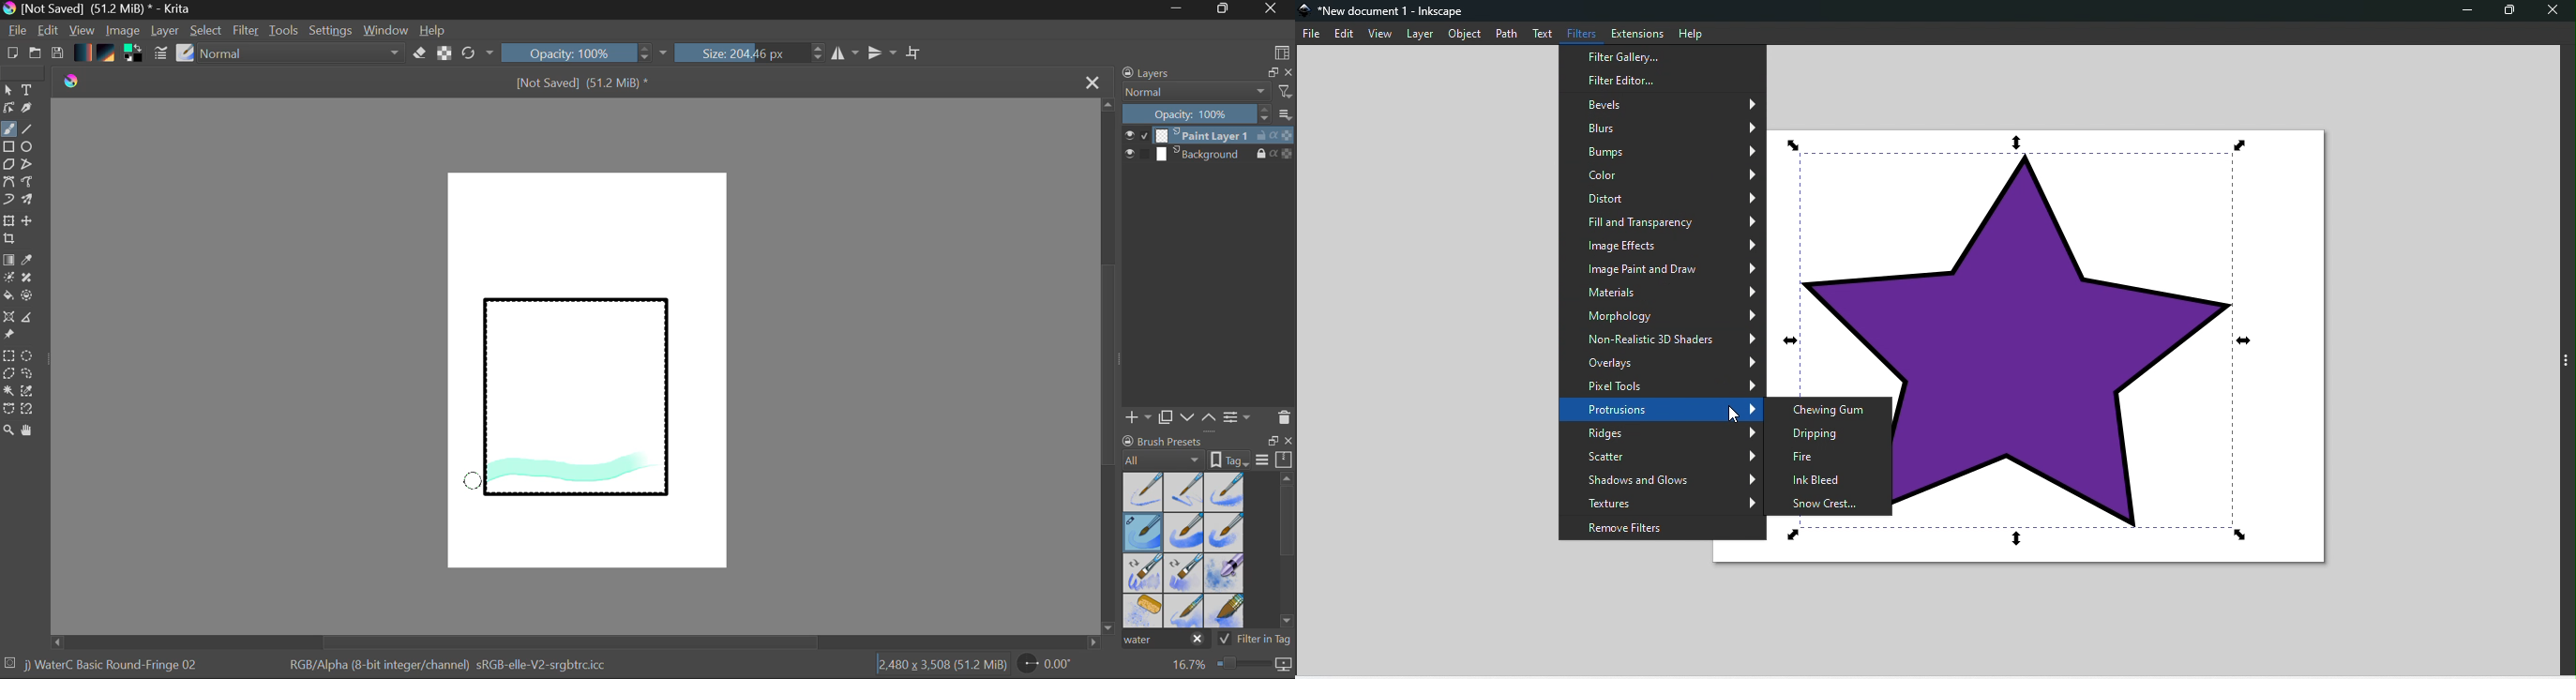 This screenshot has width=2576, height=700. Describe the element at coordinates (1346, 34) in the screenshot. I see `Edit` at that location.